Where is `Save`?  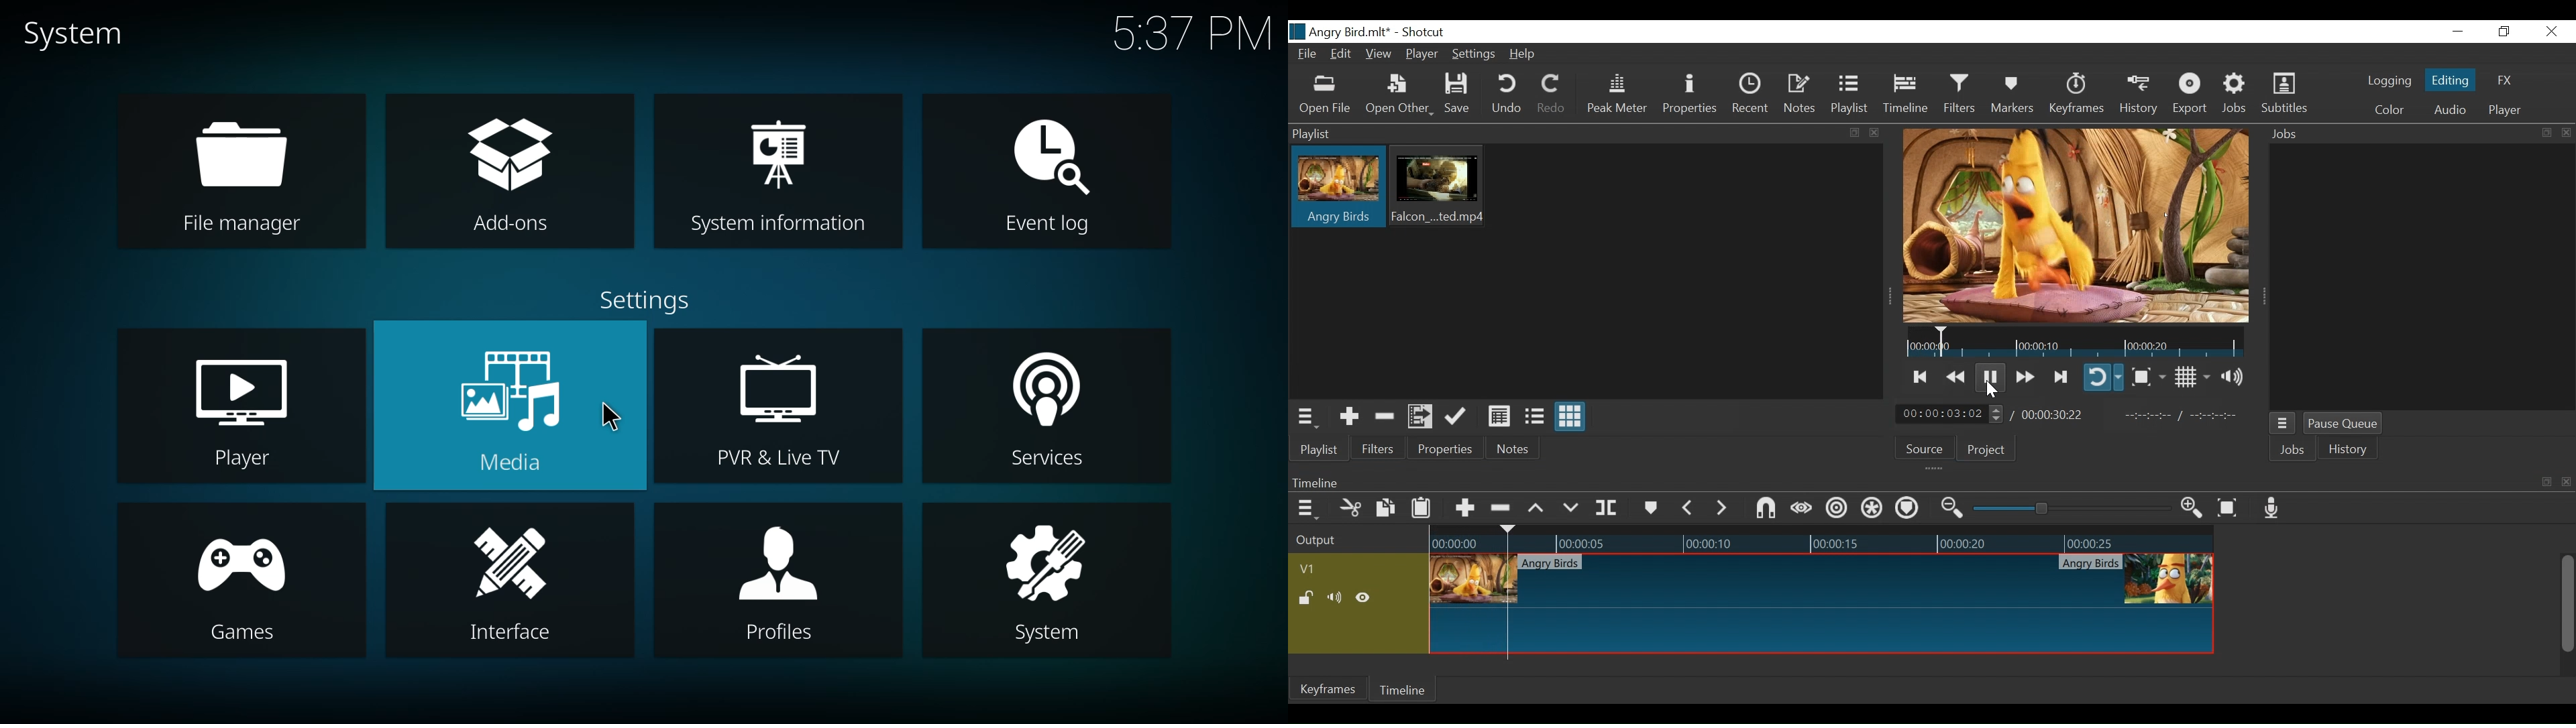
Save is located at coordinates (1462, 96).